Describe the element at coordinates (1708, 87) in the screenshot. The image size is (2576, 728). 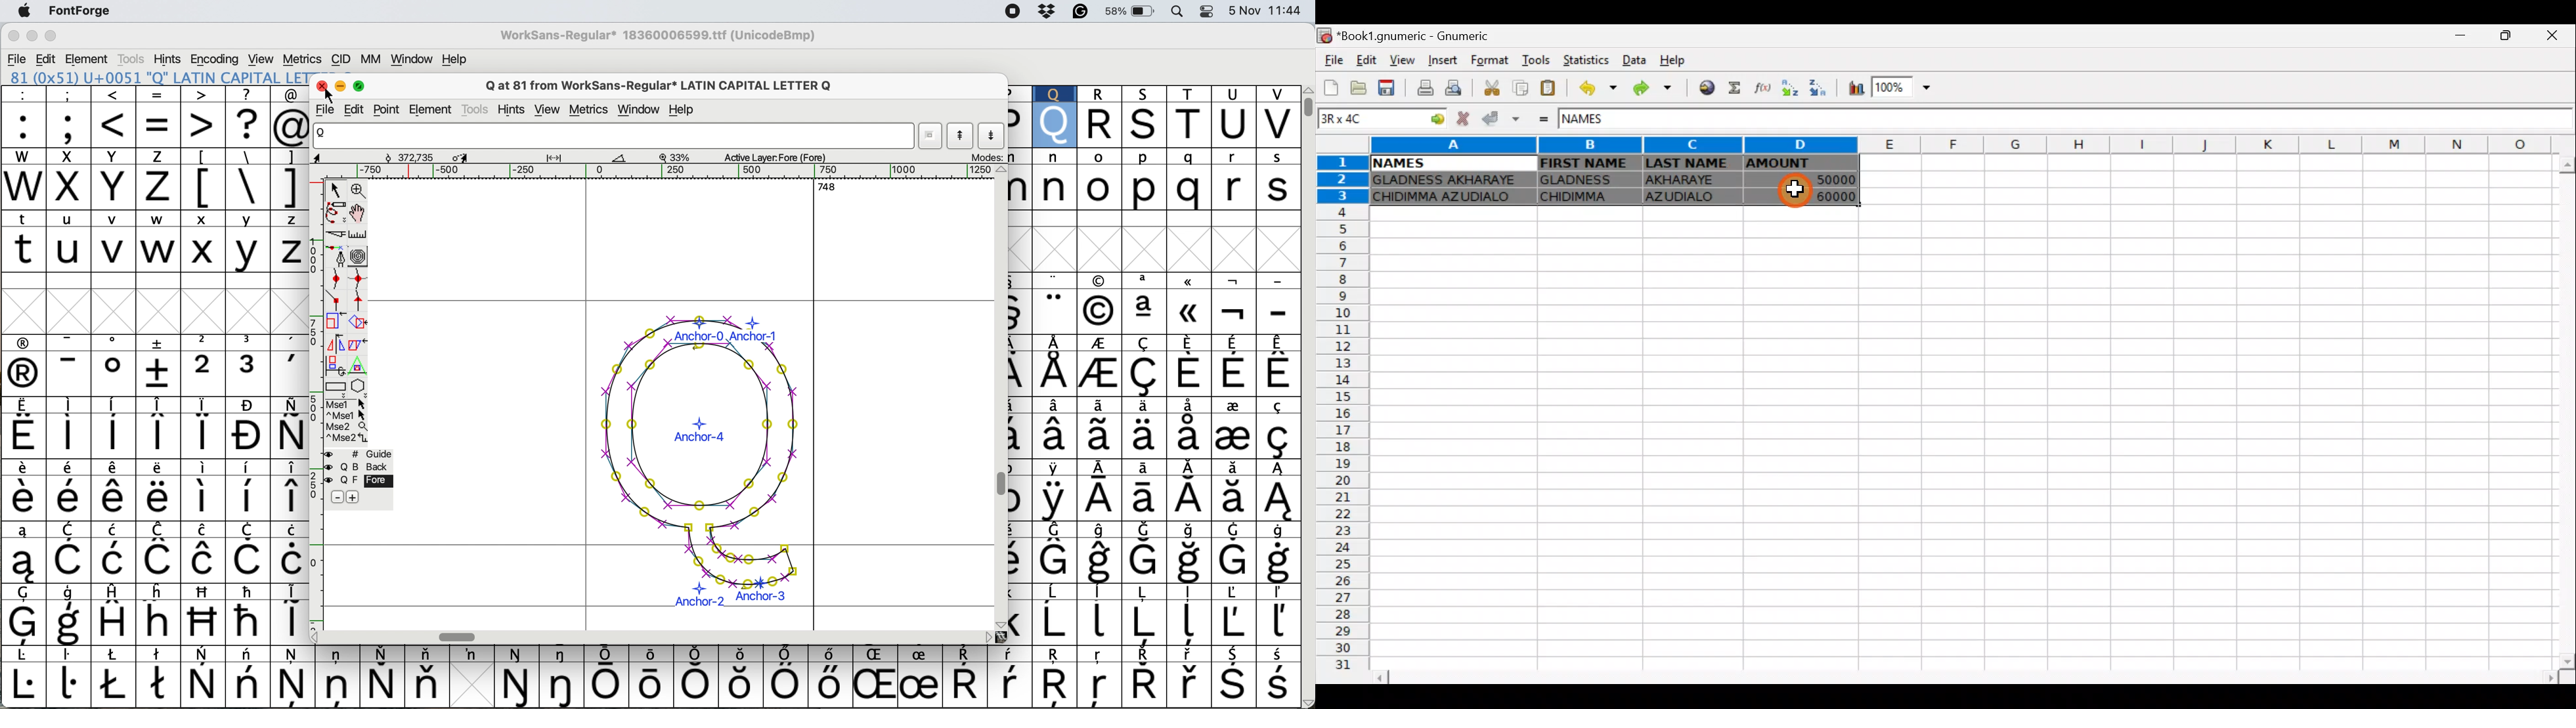
I see `Insert hyperlink` at that location.